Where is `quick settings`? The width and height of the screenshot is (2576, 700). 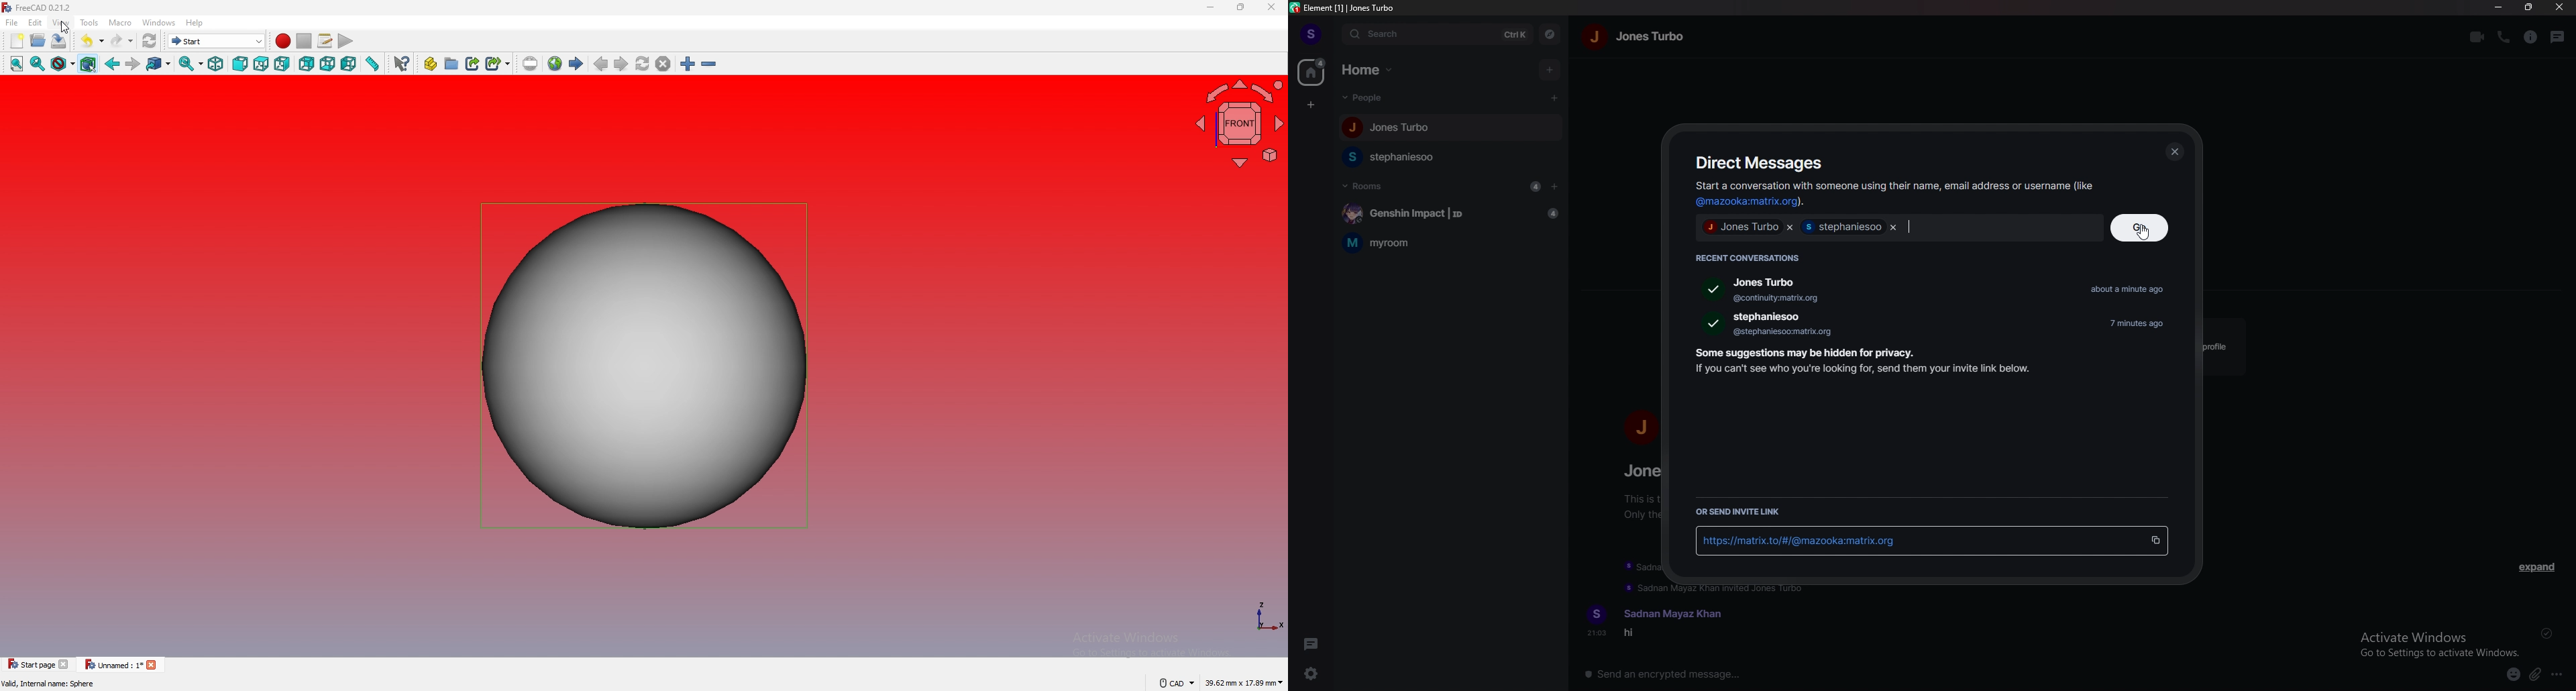 quick settings is located at coordinates (1313, 673).